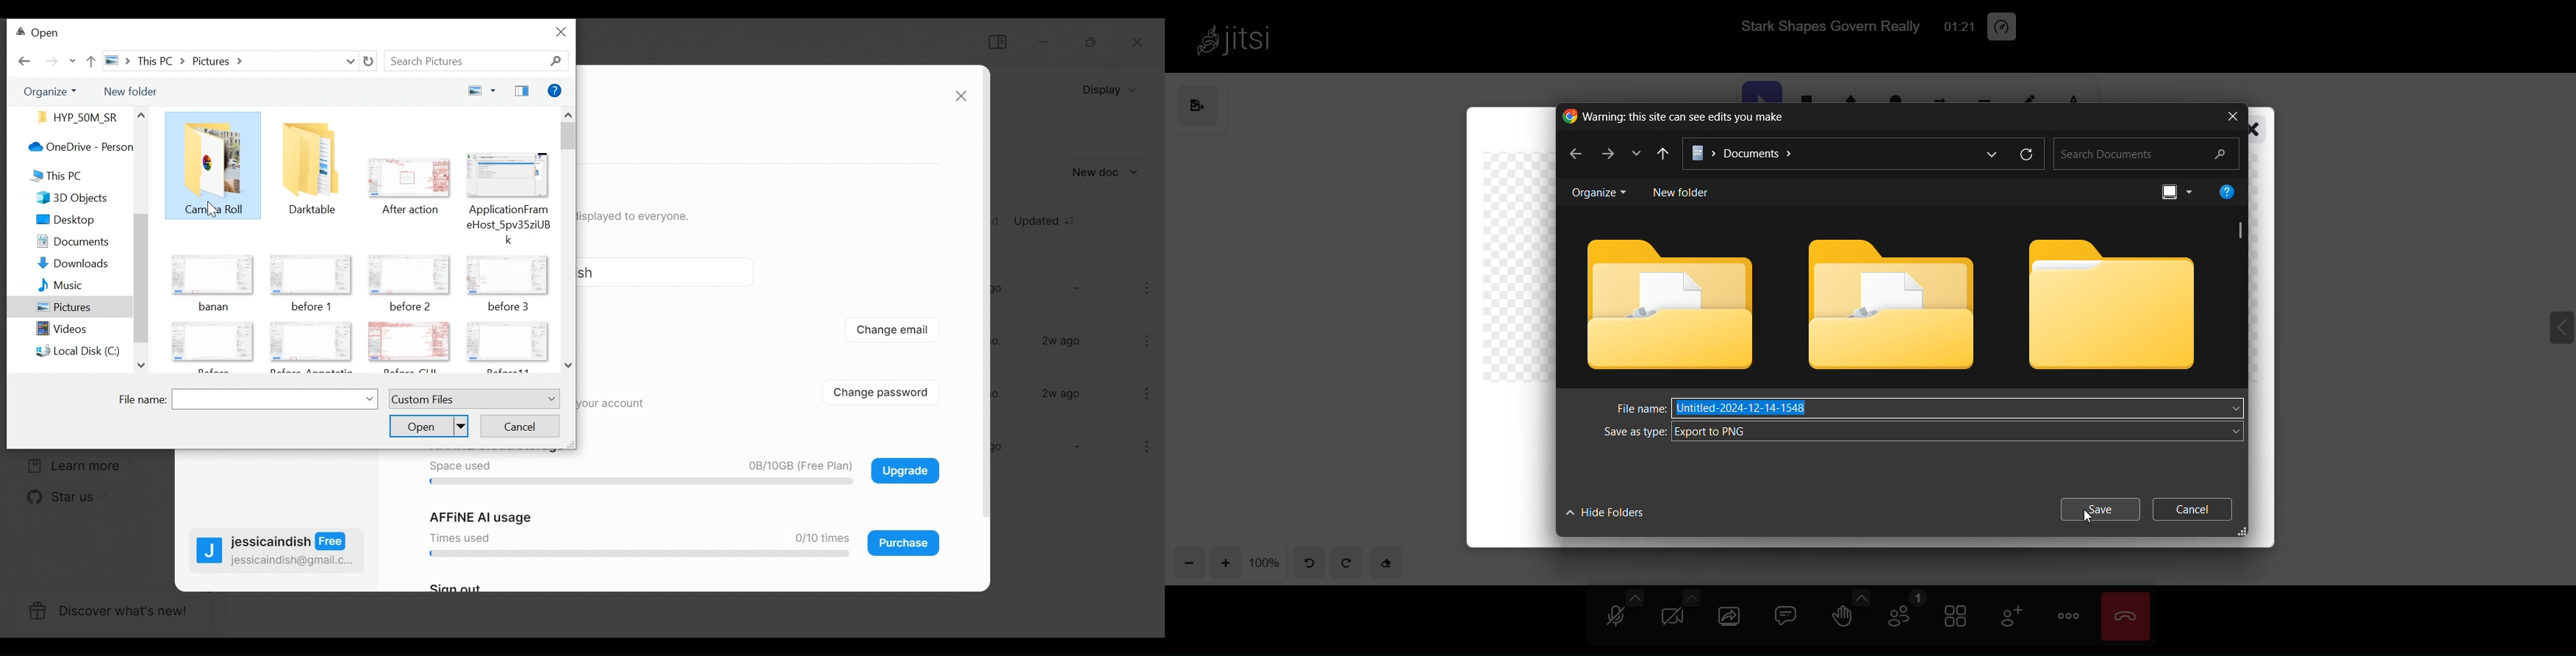 This screenshot has width=2576, height=672. I want to click on expand, so click(2551, 320).